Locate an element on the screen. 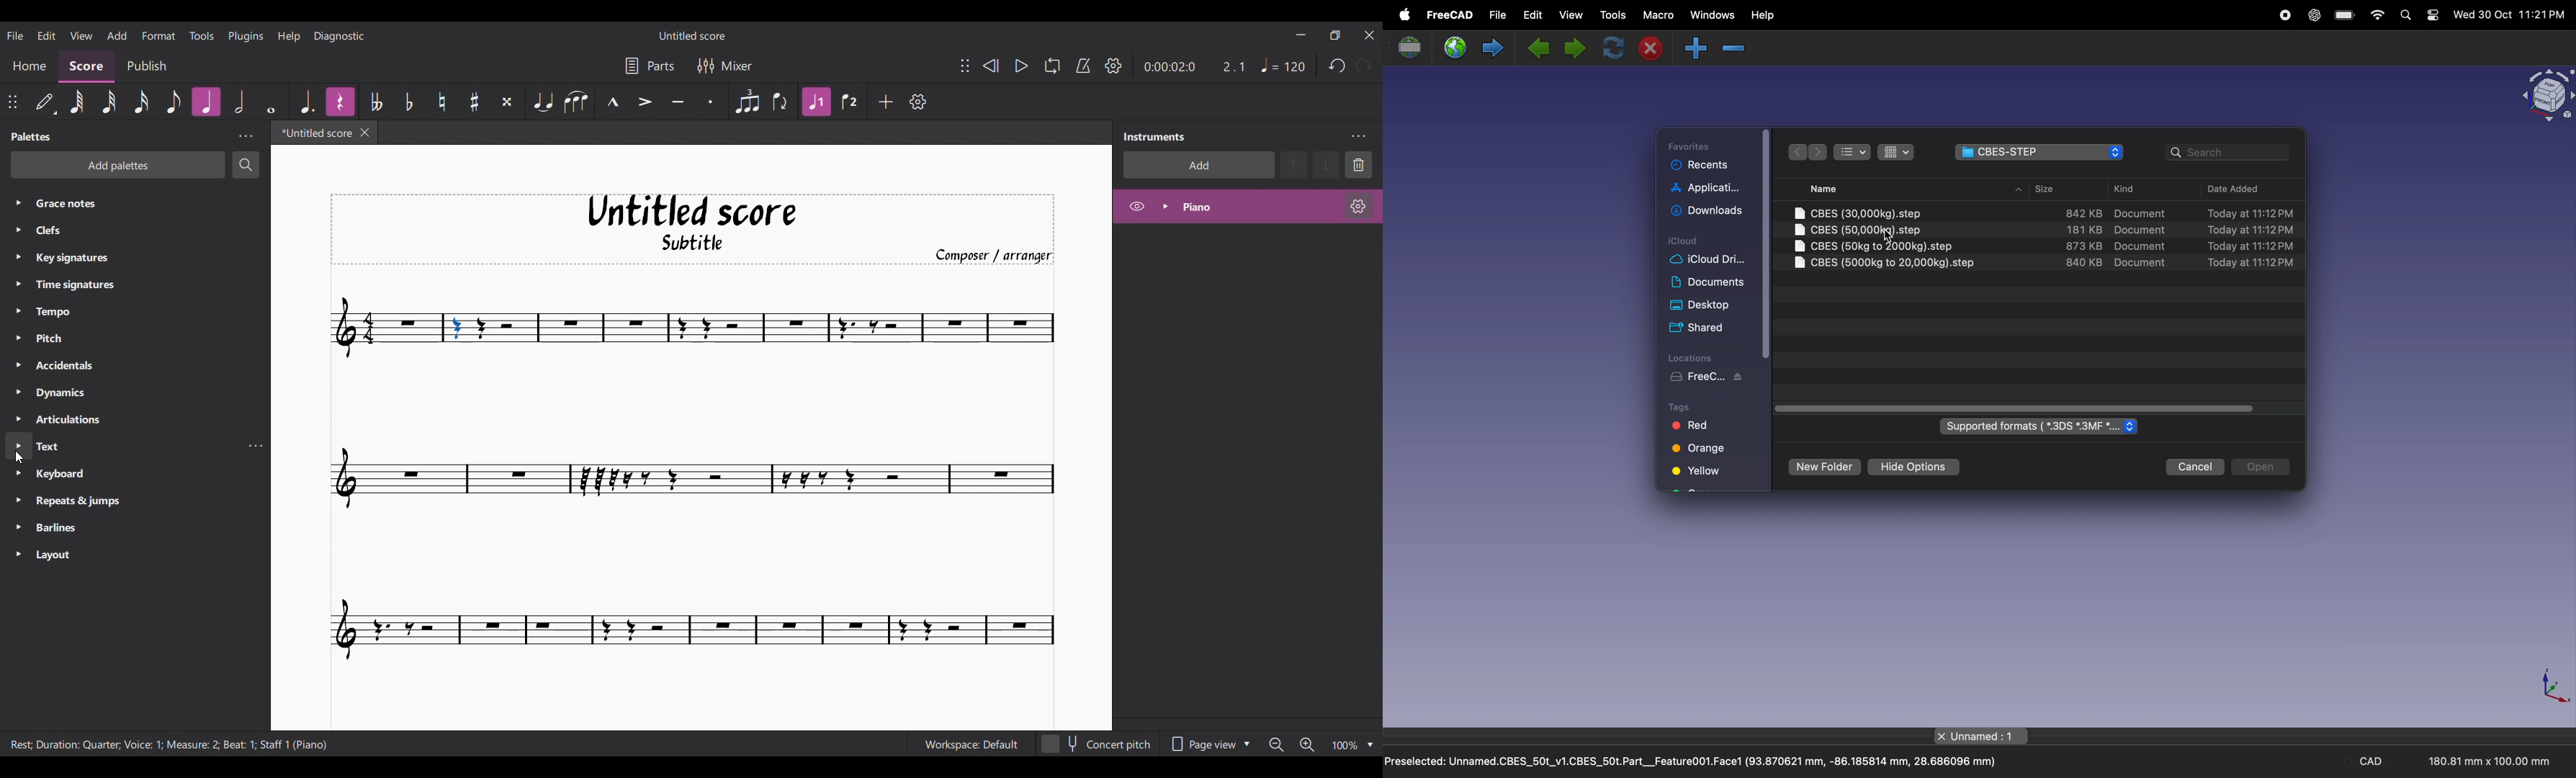  Toggle flat is located at coordinates (409, 102).